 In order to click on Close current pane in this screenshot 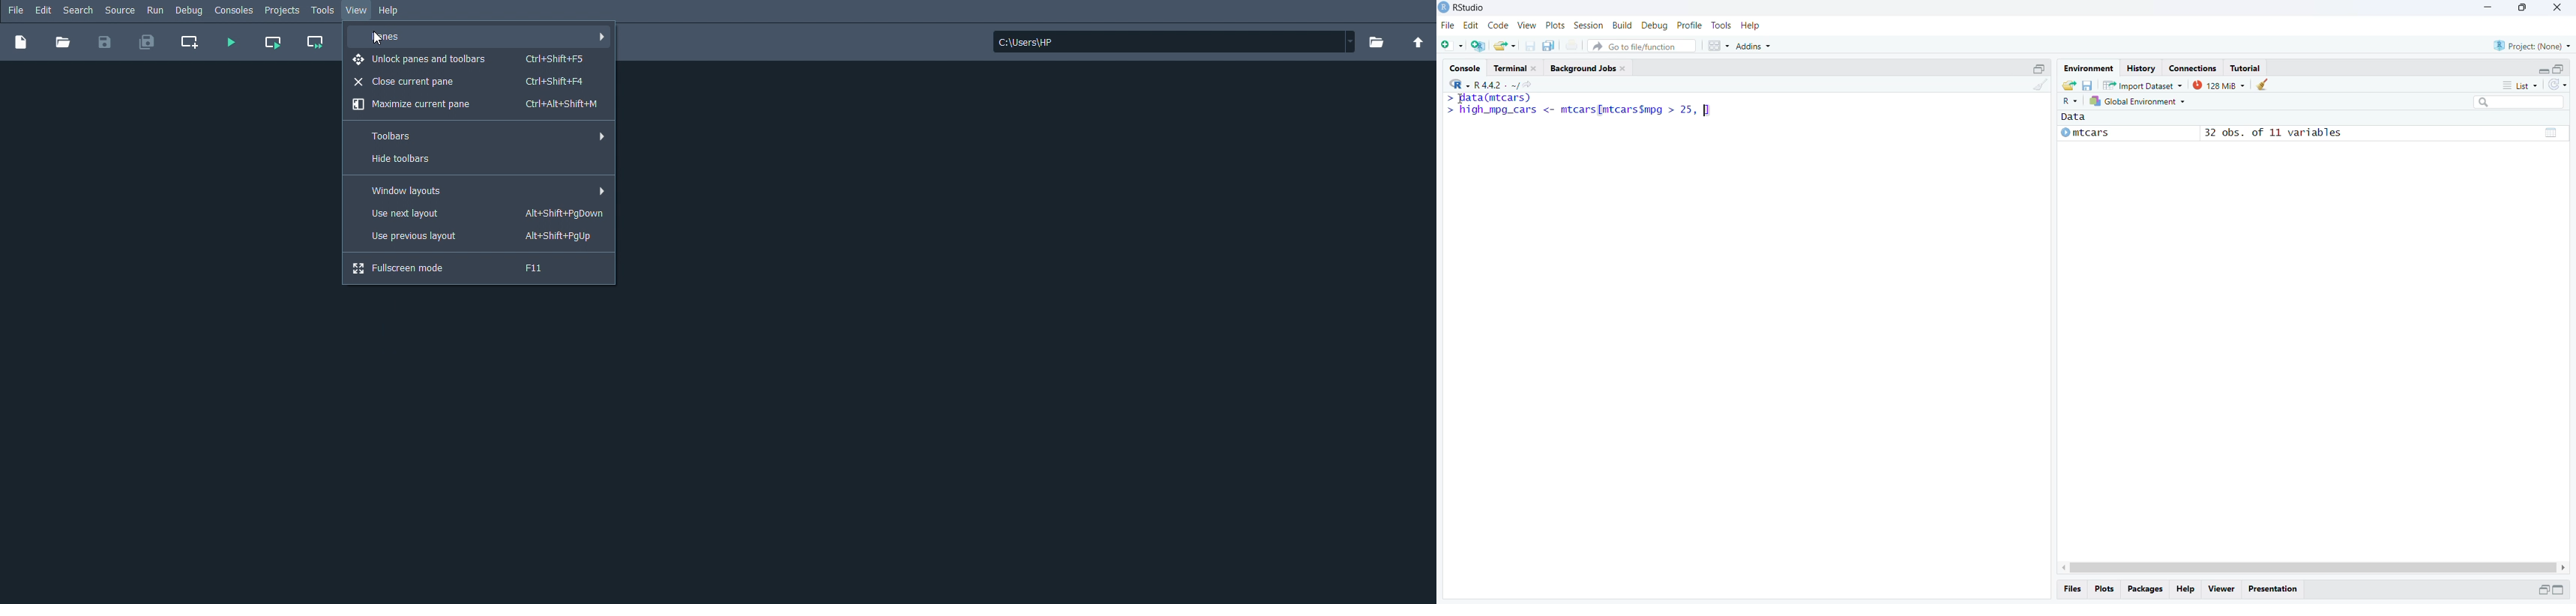, I will do `click(480, 81)`.